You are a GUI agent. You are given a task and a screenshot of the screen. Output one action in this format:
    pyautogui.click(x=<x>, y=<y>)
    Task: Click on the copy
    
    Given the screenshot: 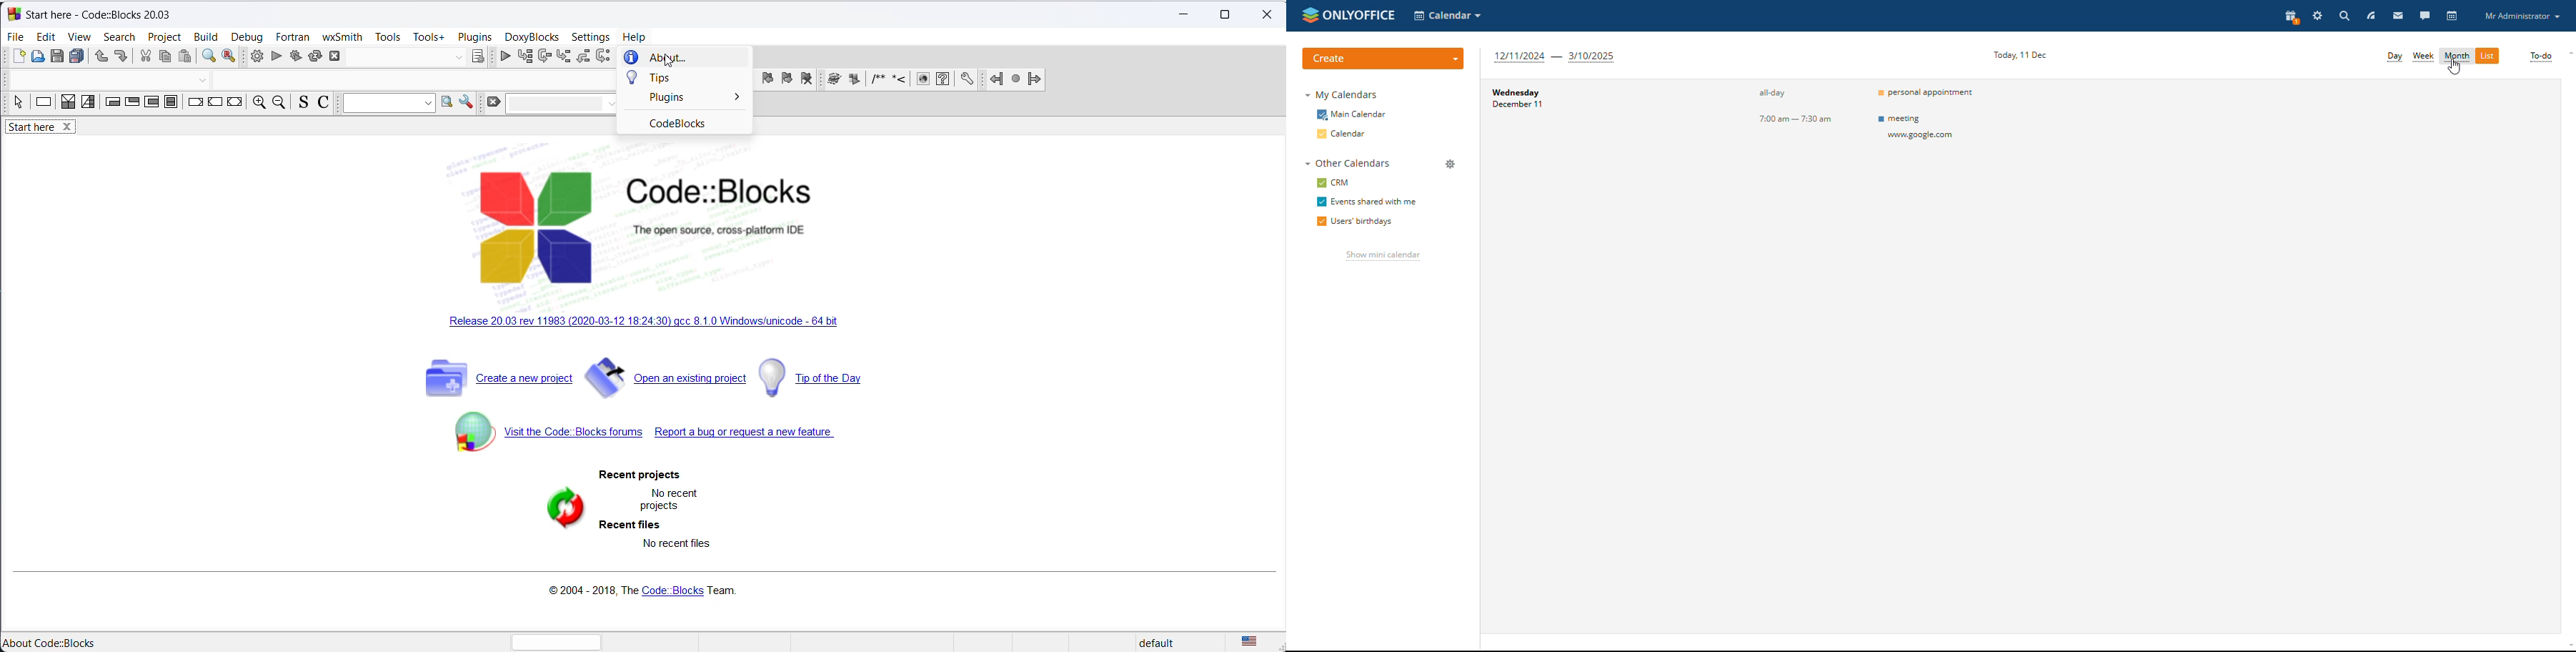 What is the action you would take?
    pyautogui.click(x=164, y=58)
    